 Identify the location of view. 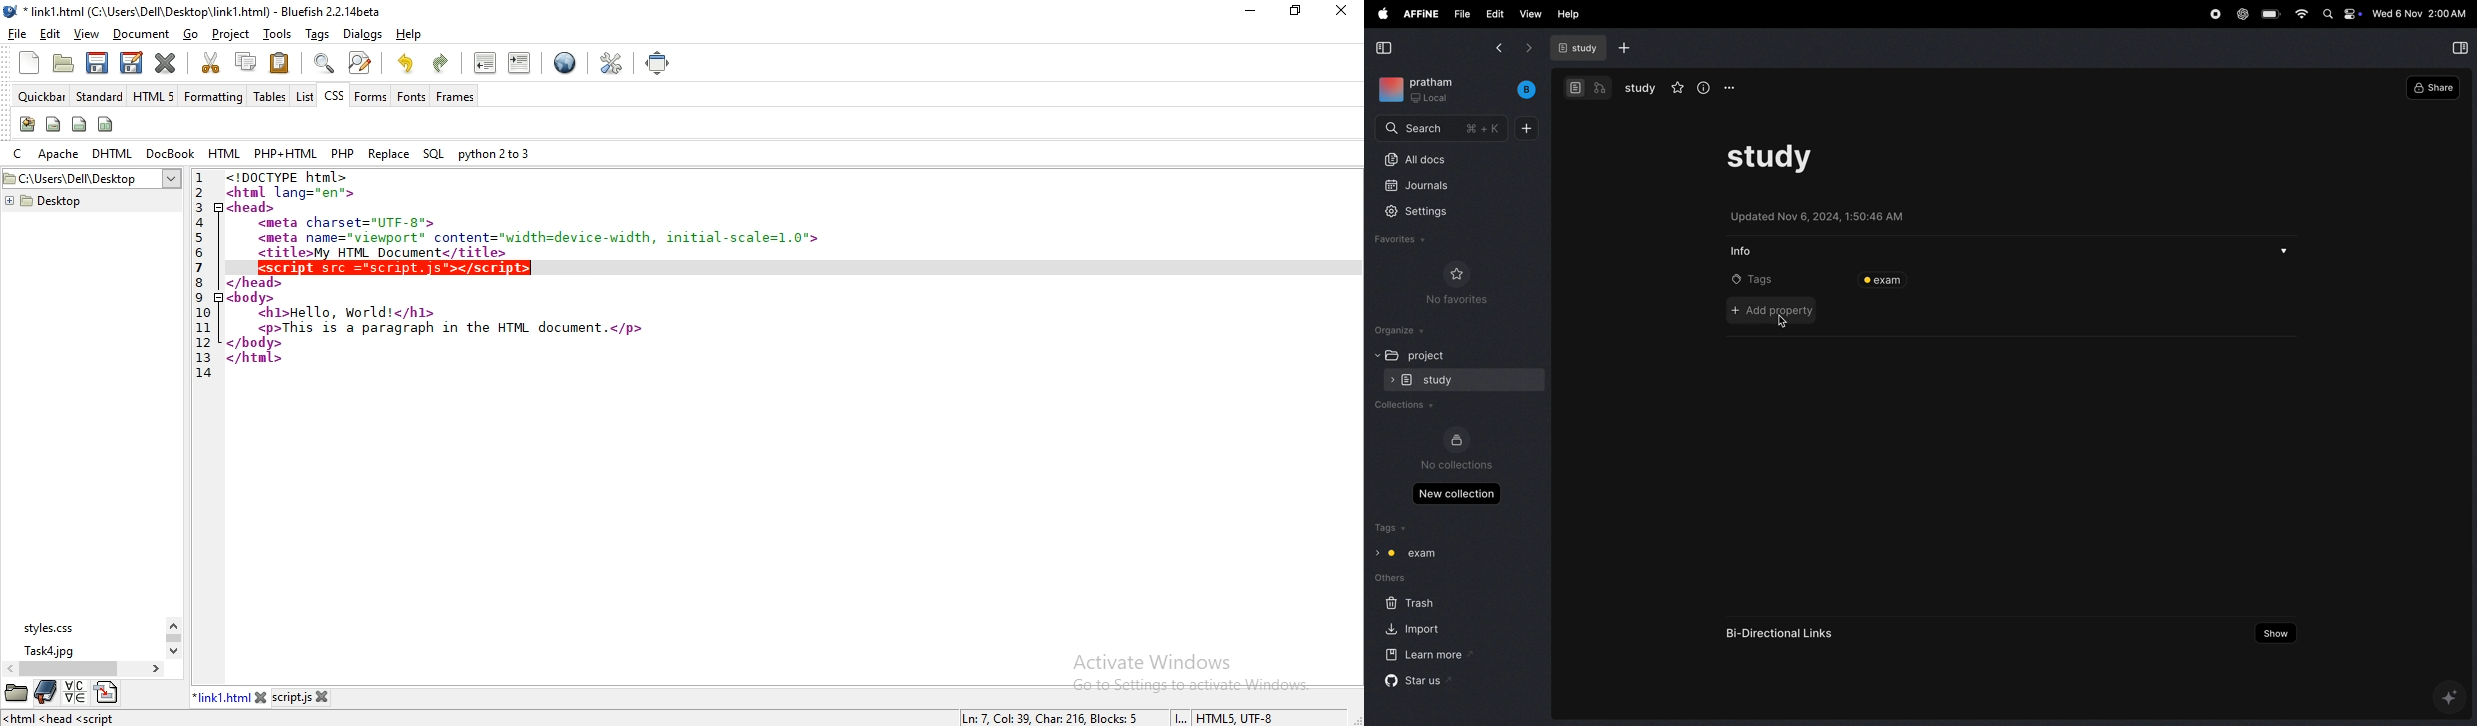
(85, 34).